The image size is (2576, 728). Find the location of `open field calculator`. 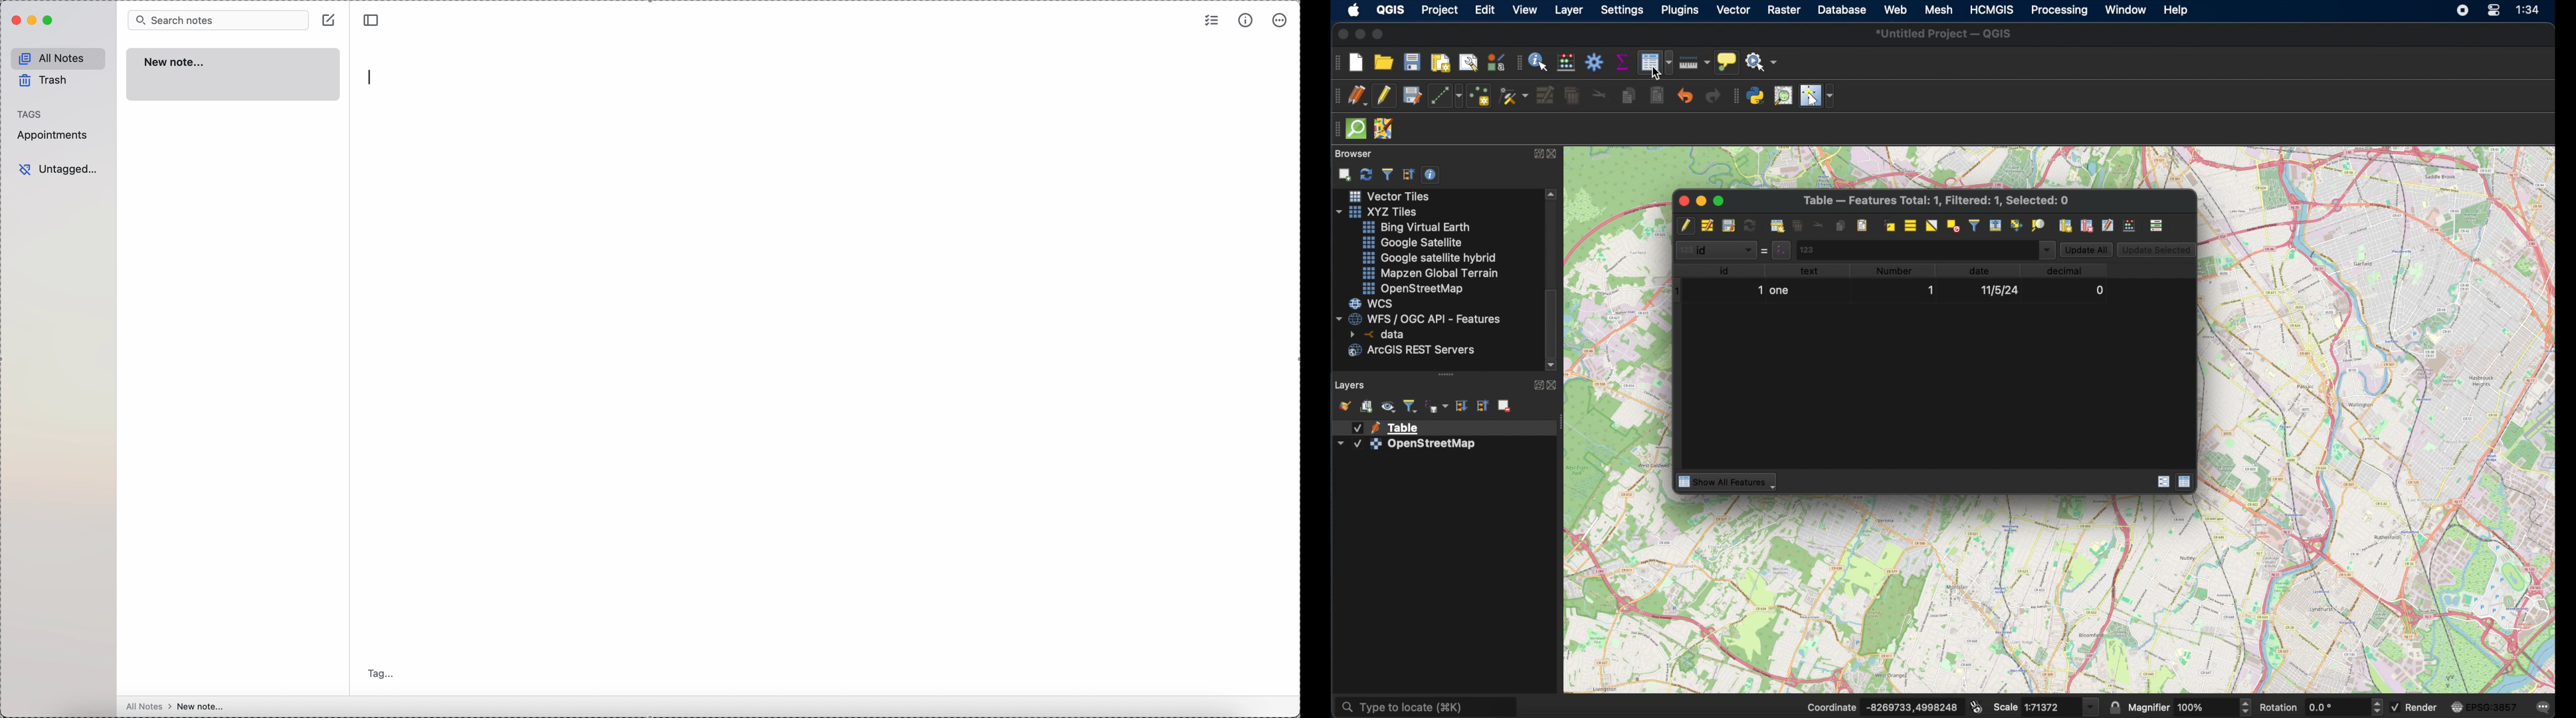

open field calculator is located at coordinates (1565, 60).